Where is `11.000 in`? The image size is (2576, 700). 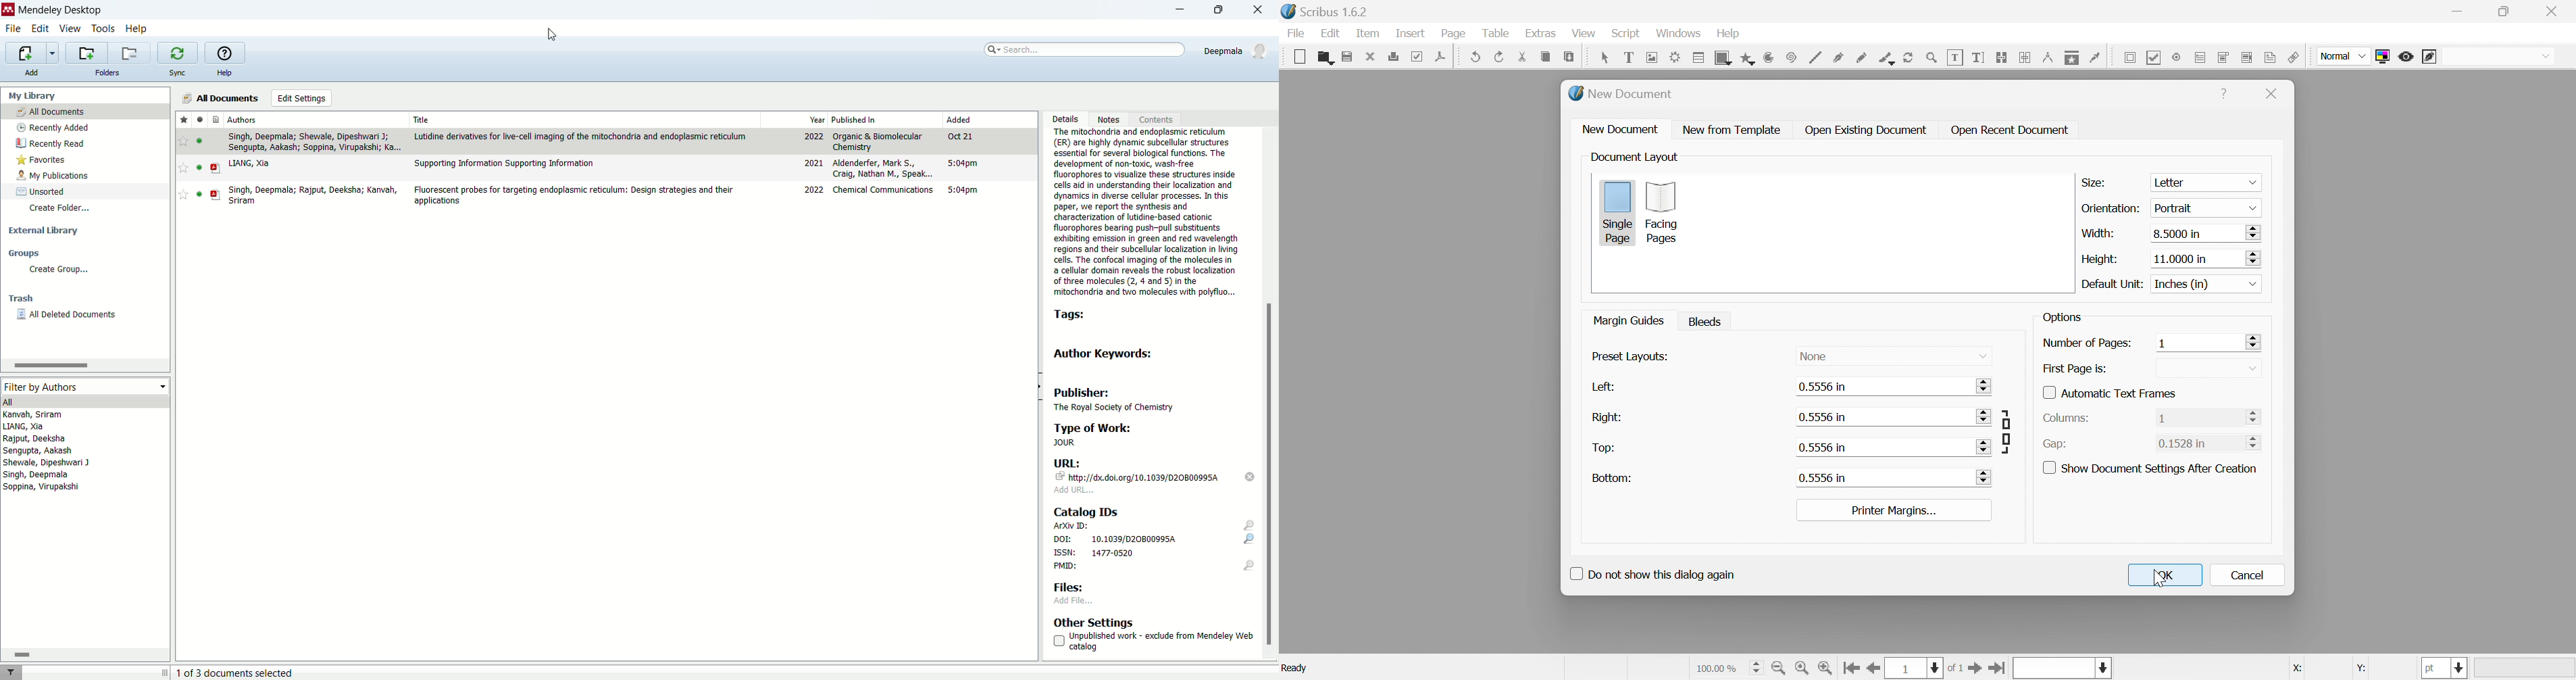 11.000 in is located at coordinates (2203, 259).